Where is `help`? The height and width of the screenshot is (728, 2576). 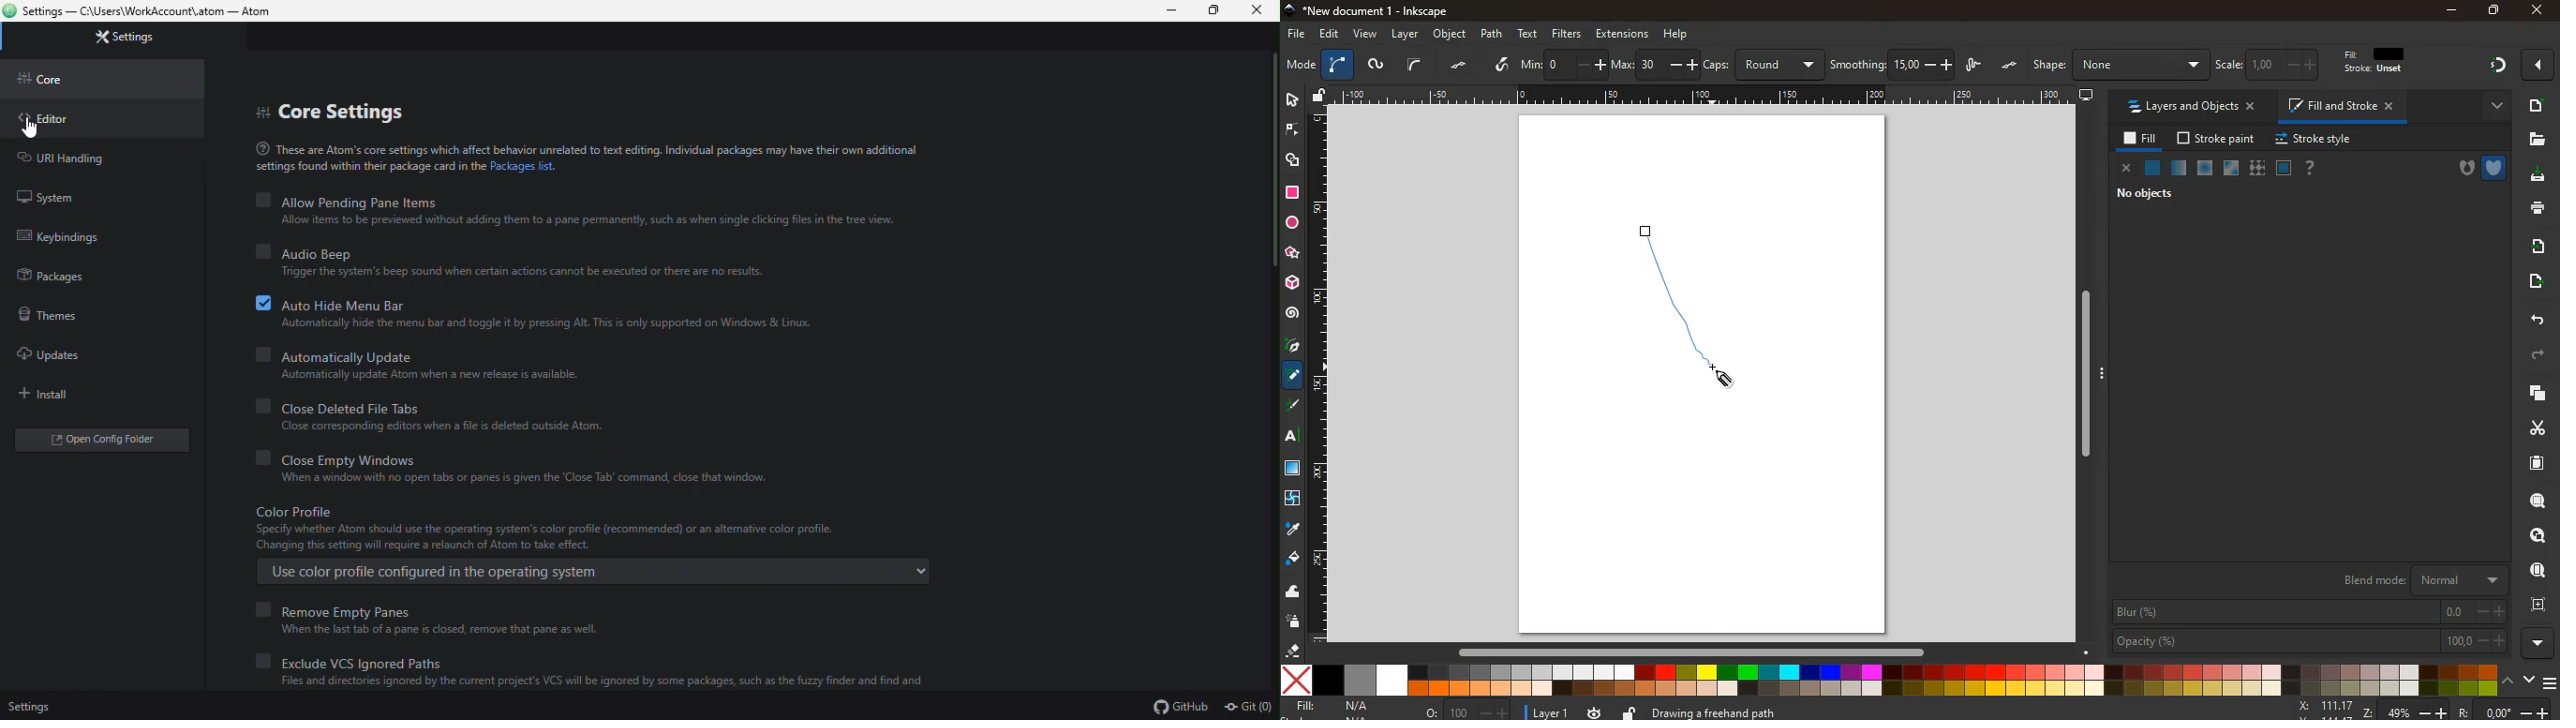 help is located at coordinates (2311, 169).